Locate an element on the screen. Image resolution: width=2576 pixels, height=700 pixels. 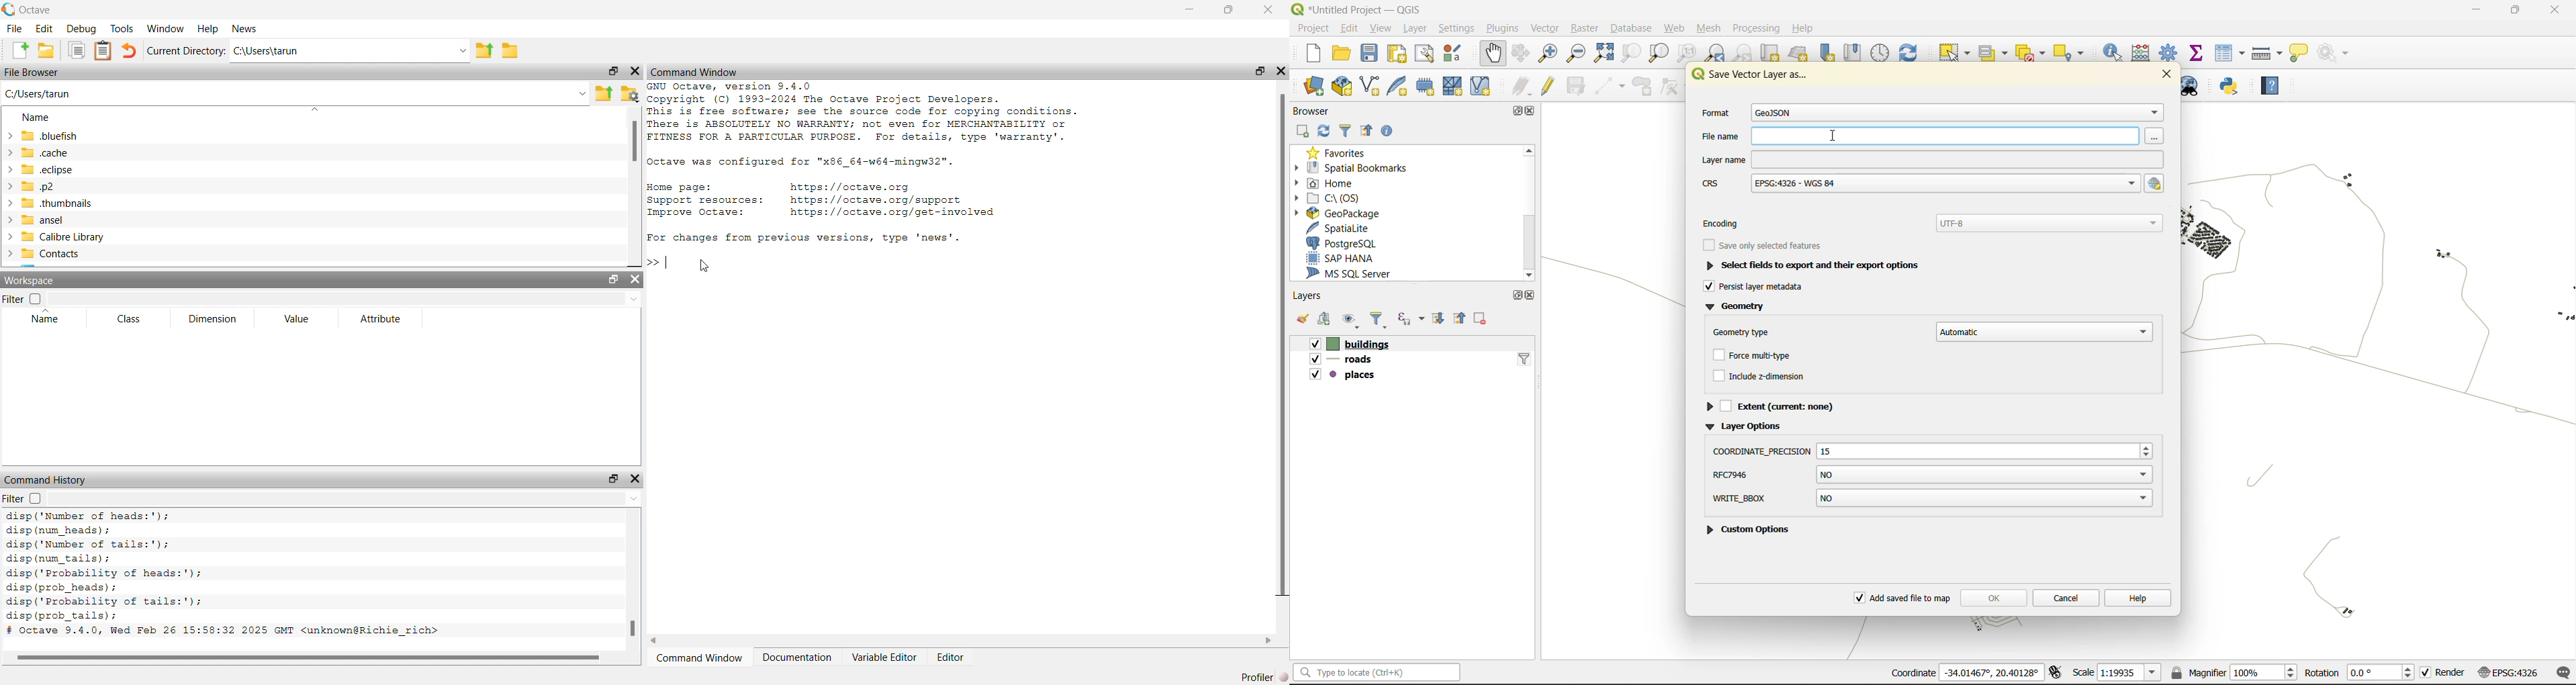
Variable Editor is located at coordinates (886, 657).